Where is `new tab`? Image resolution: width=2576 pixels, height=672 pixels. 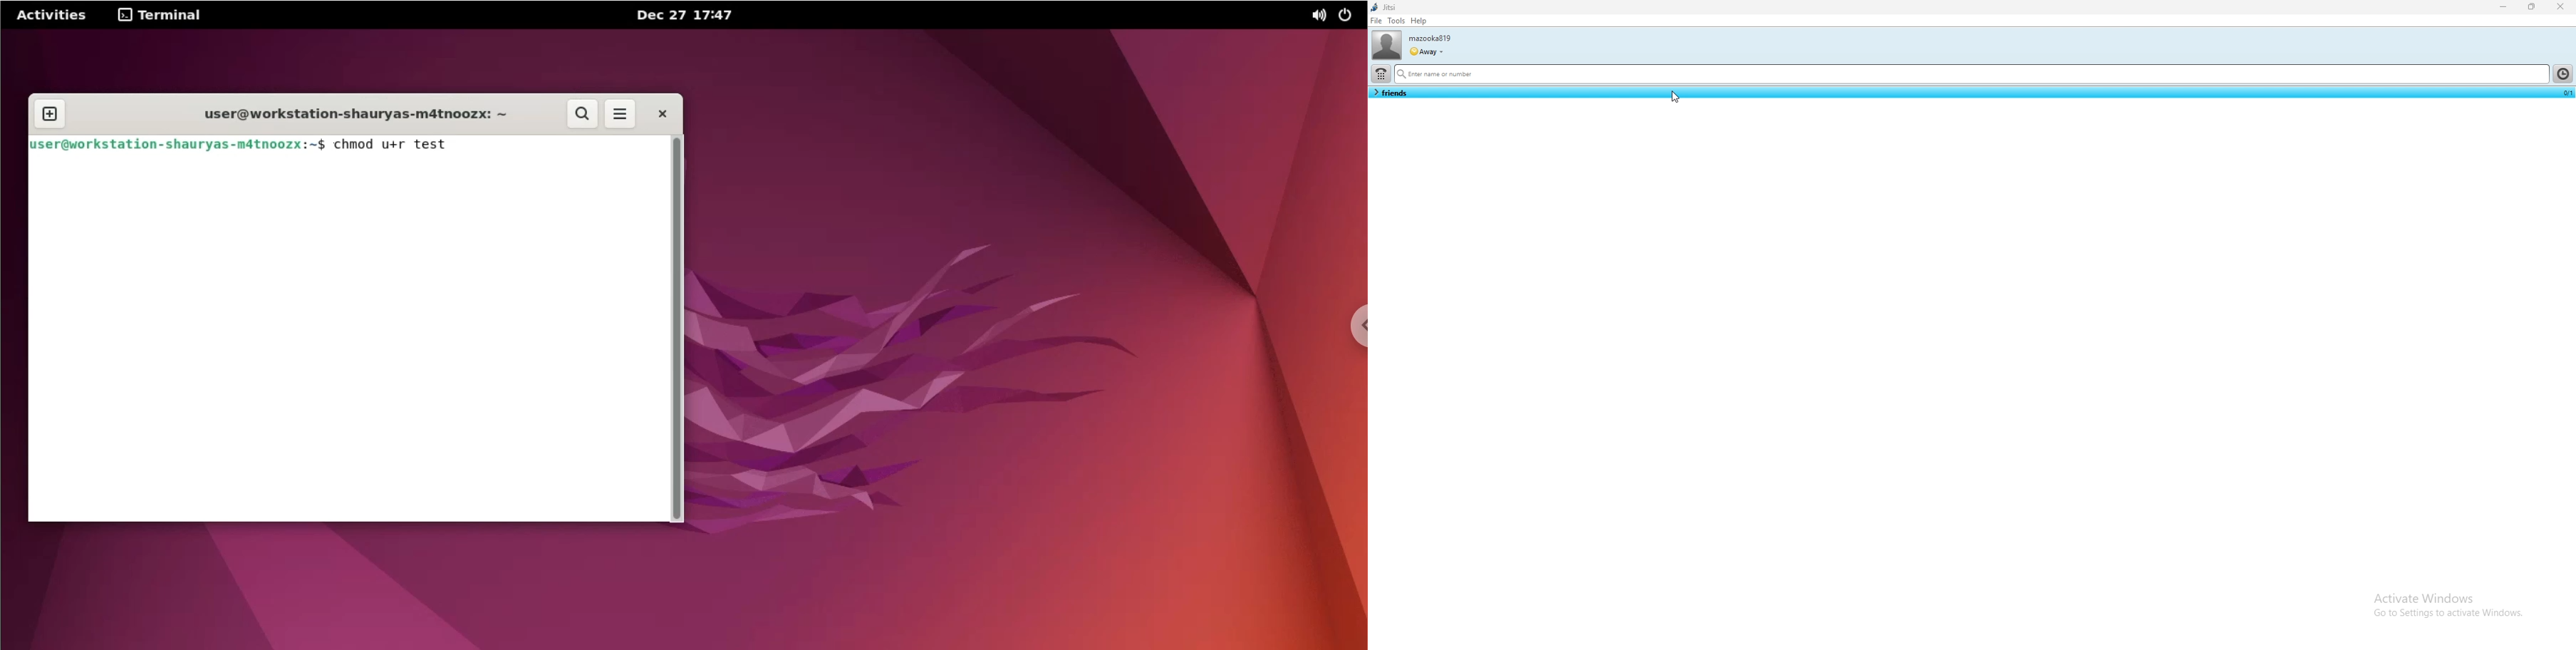
new tab is located at coordinates (49, 114).